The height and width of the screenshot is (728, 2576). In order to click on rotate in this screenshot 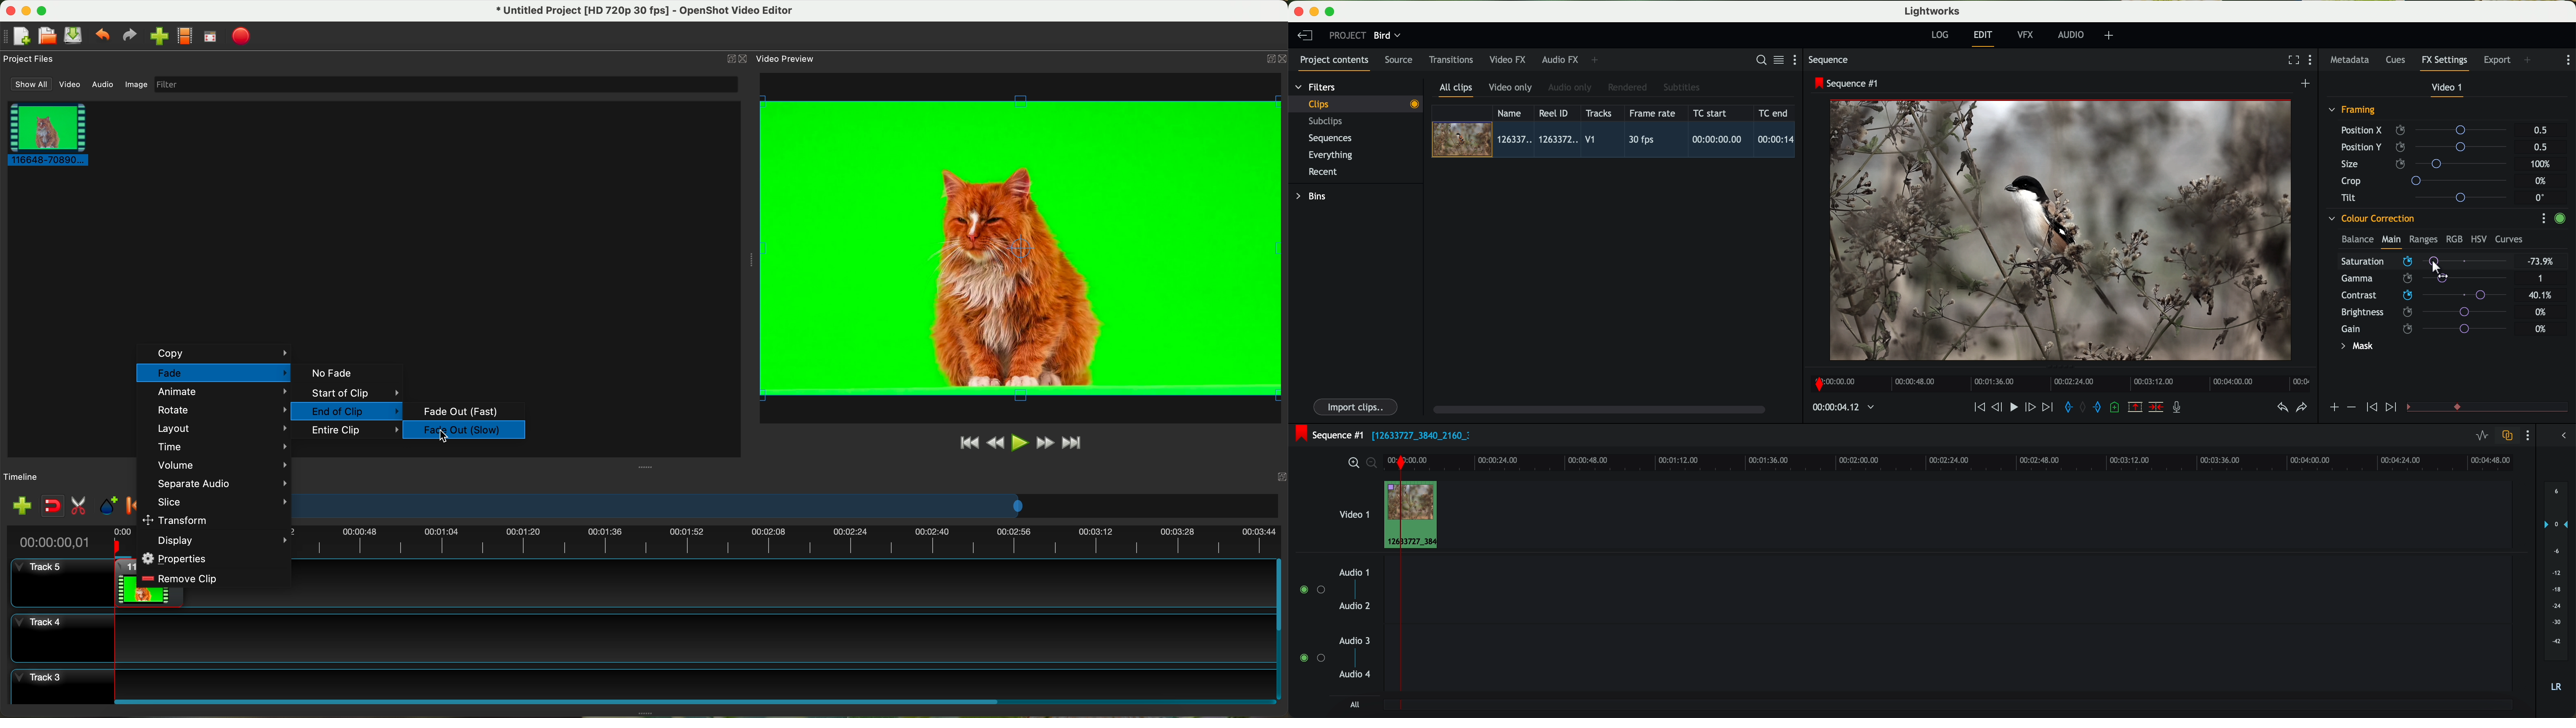, I will do `click(220, 410)`.